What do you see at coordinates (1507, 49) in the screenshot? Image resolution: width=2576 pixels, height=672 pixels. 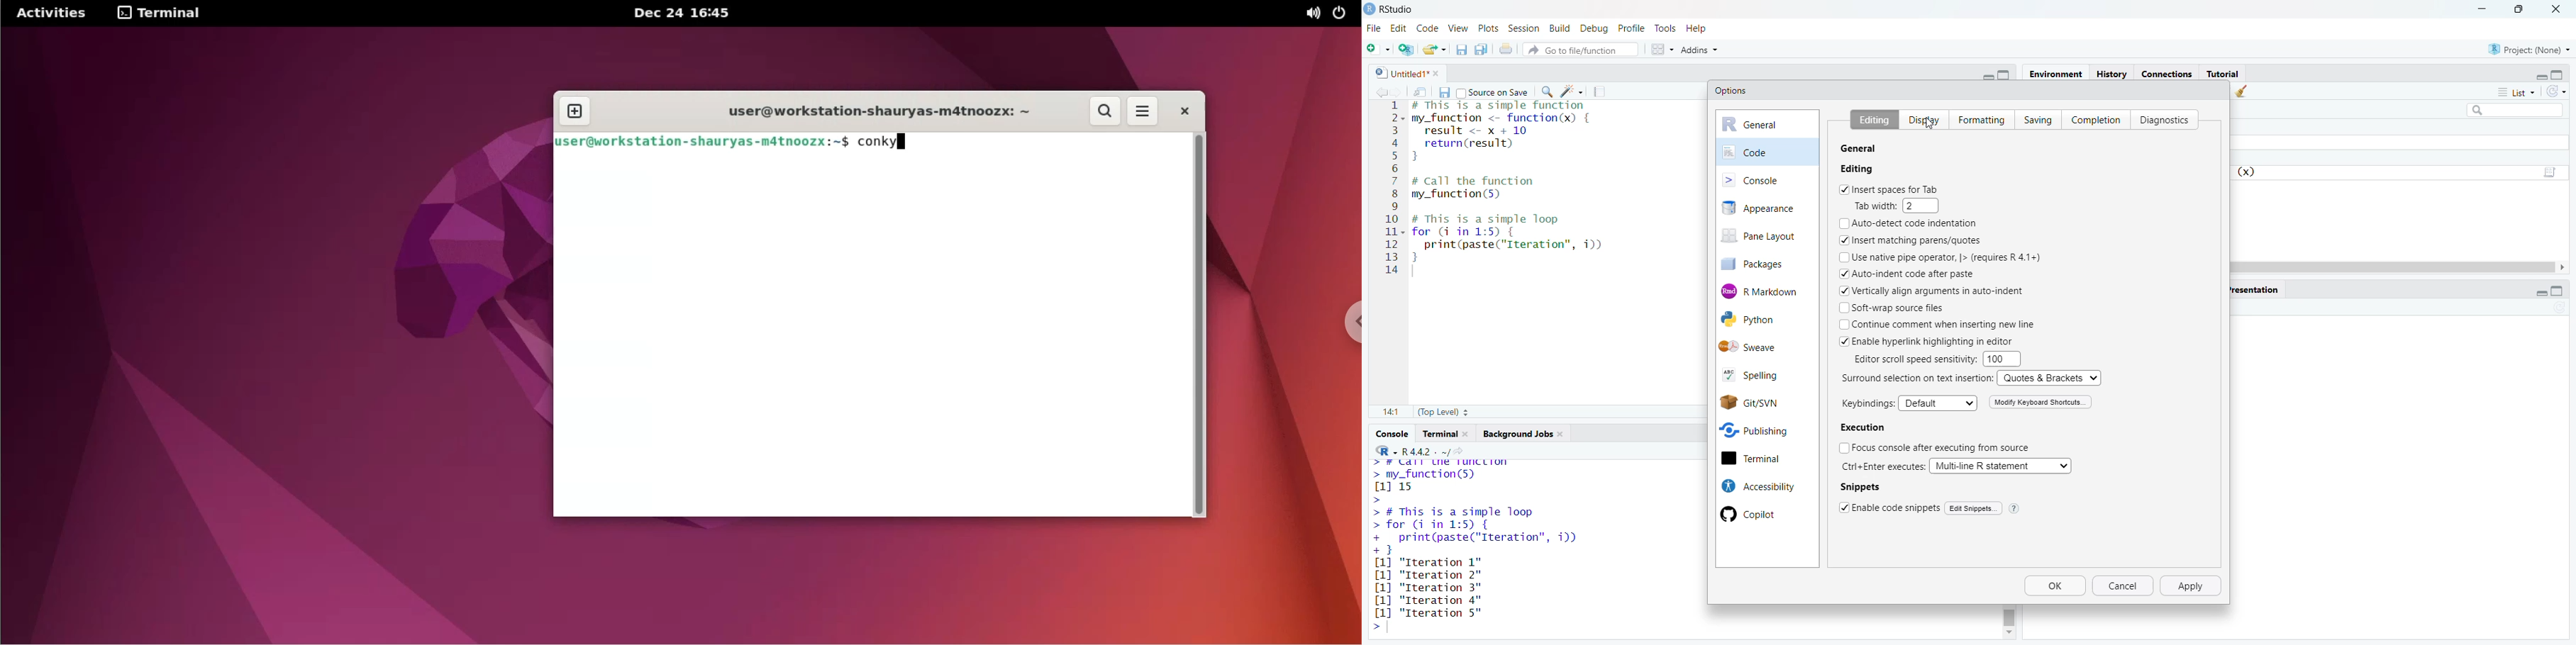 I see `print the current file` at bounding box center [1507, 49].